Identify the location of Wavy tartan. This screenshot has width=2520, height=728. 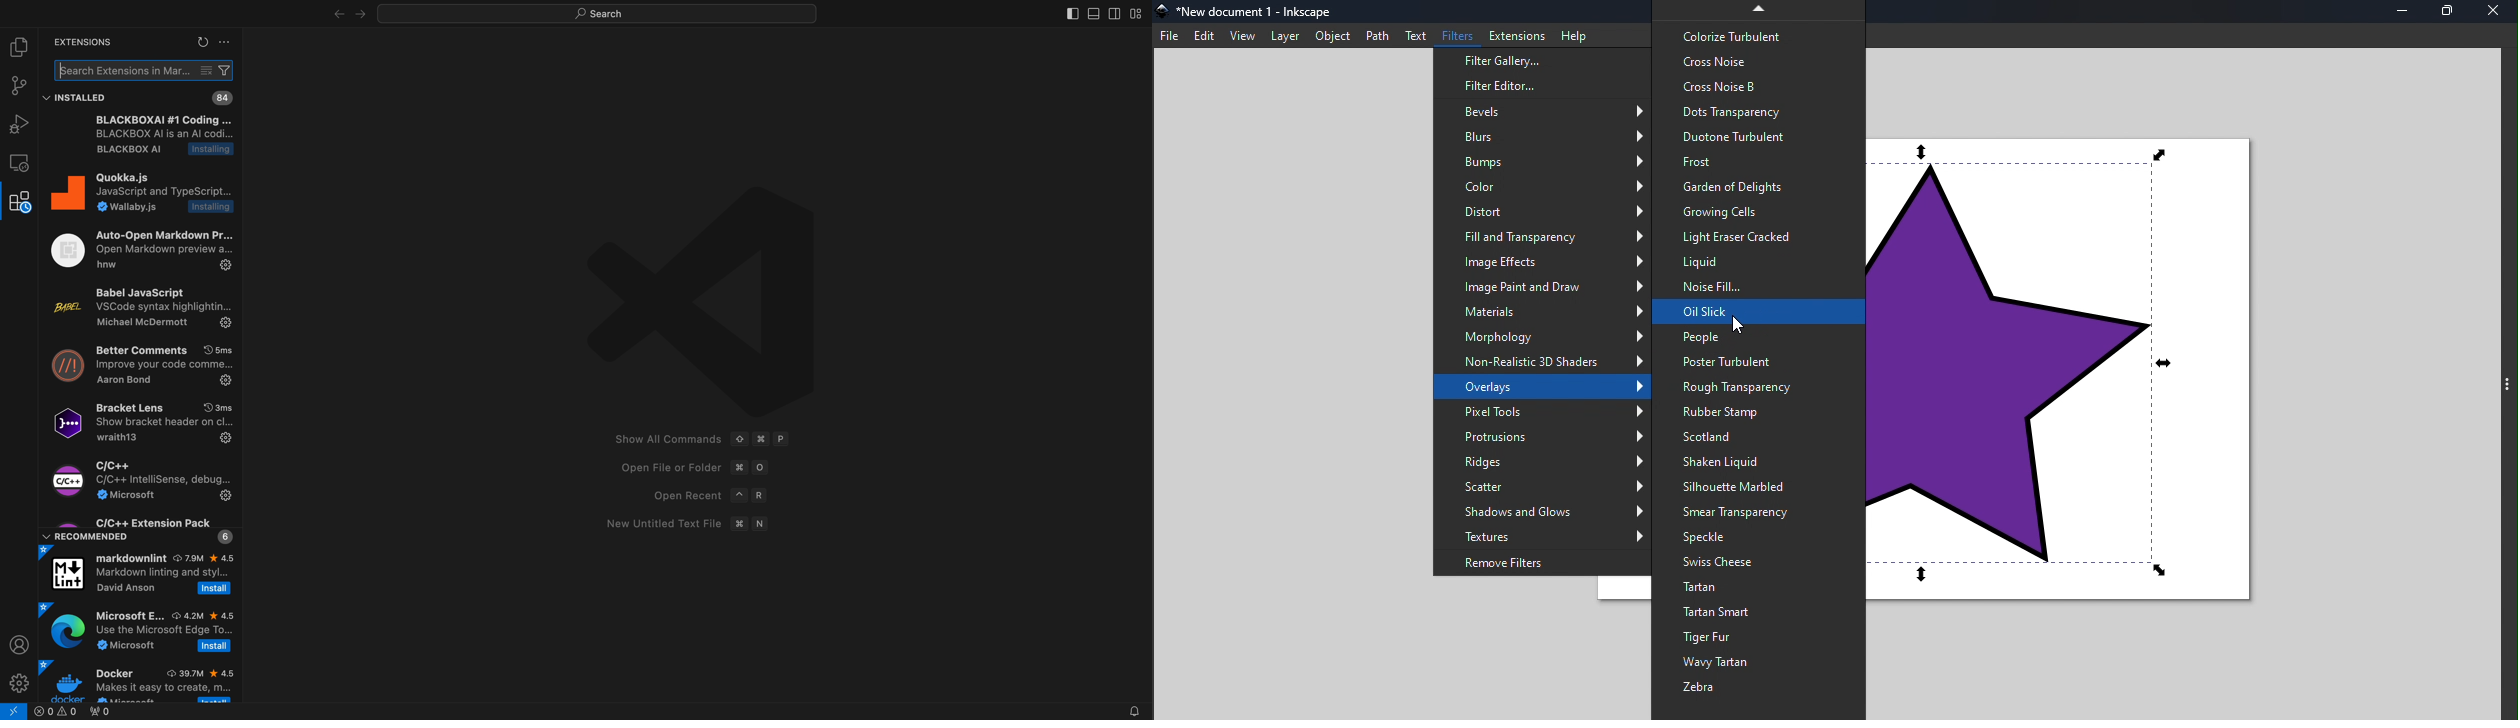
(1759, 664).